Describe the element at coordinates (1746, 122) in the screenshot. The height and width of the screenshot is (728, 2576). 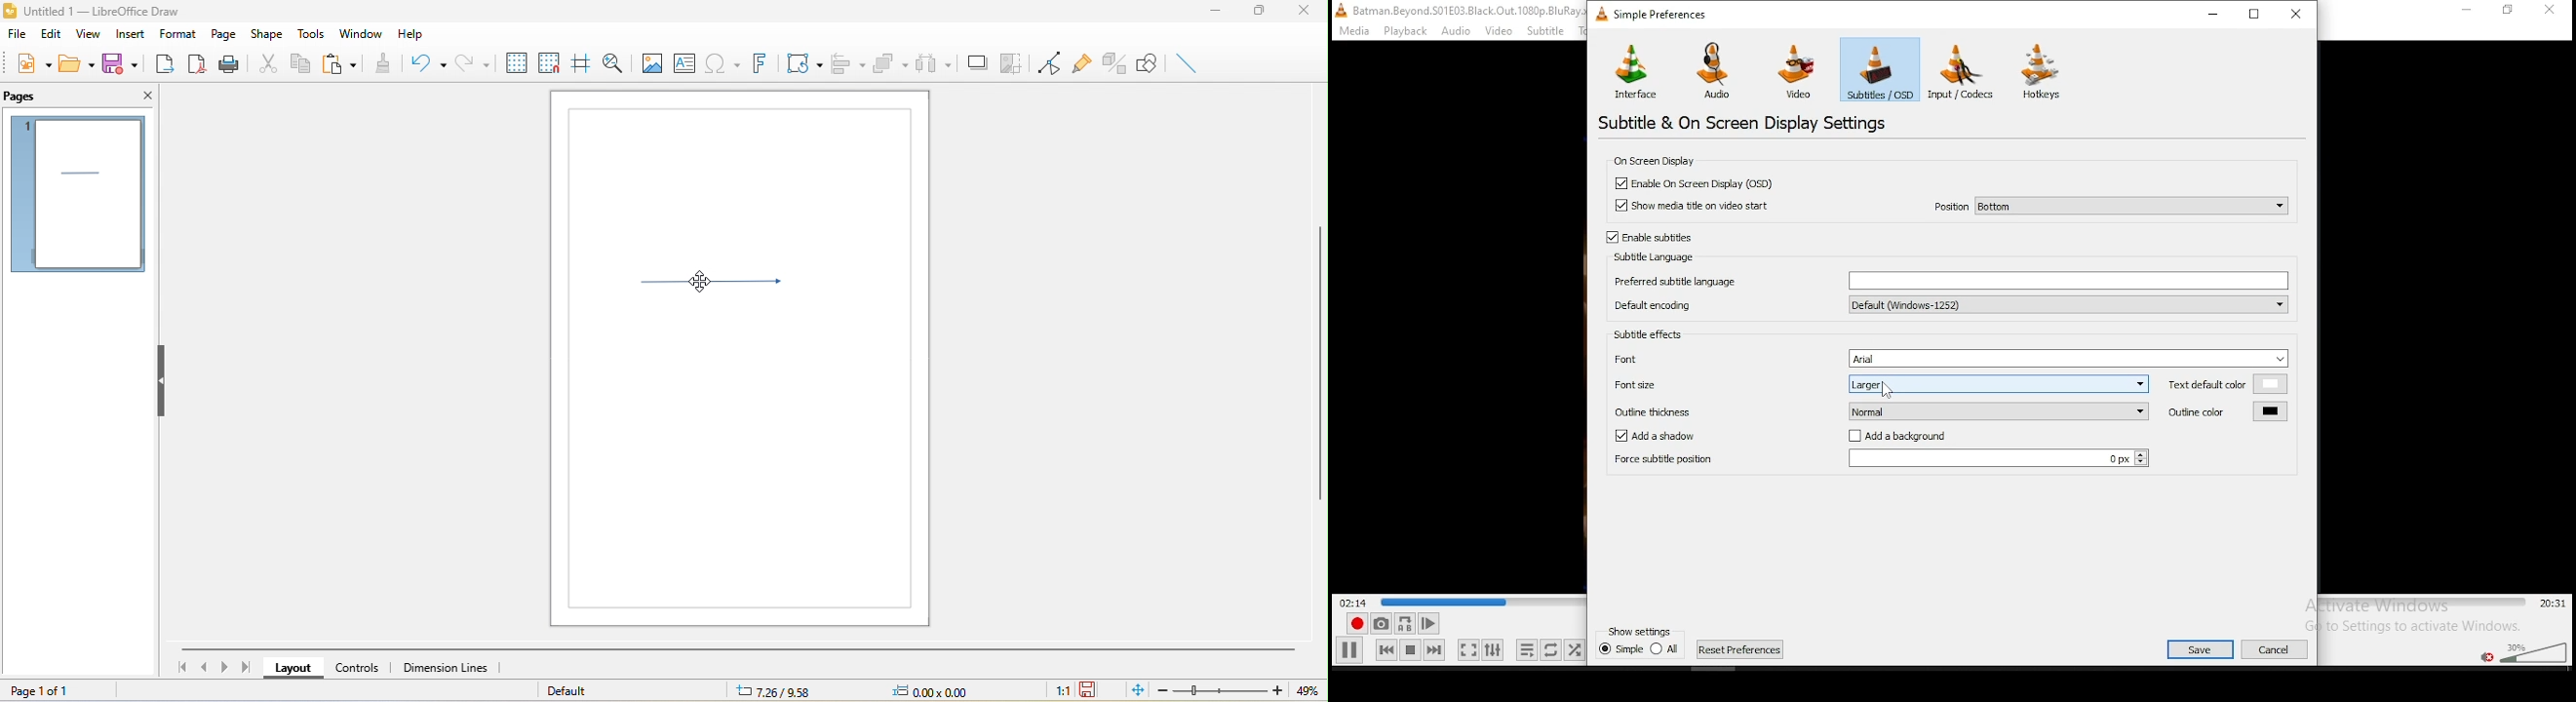
I see `subtitle and on screen display settings` at that location.